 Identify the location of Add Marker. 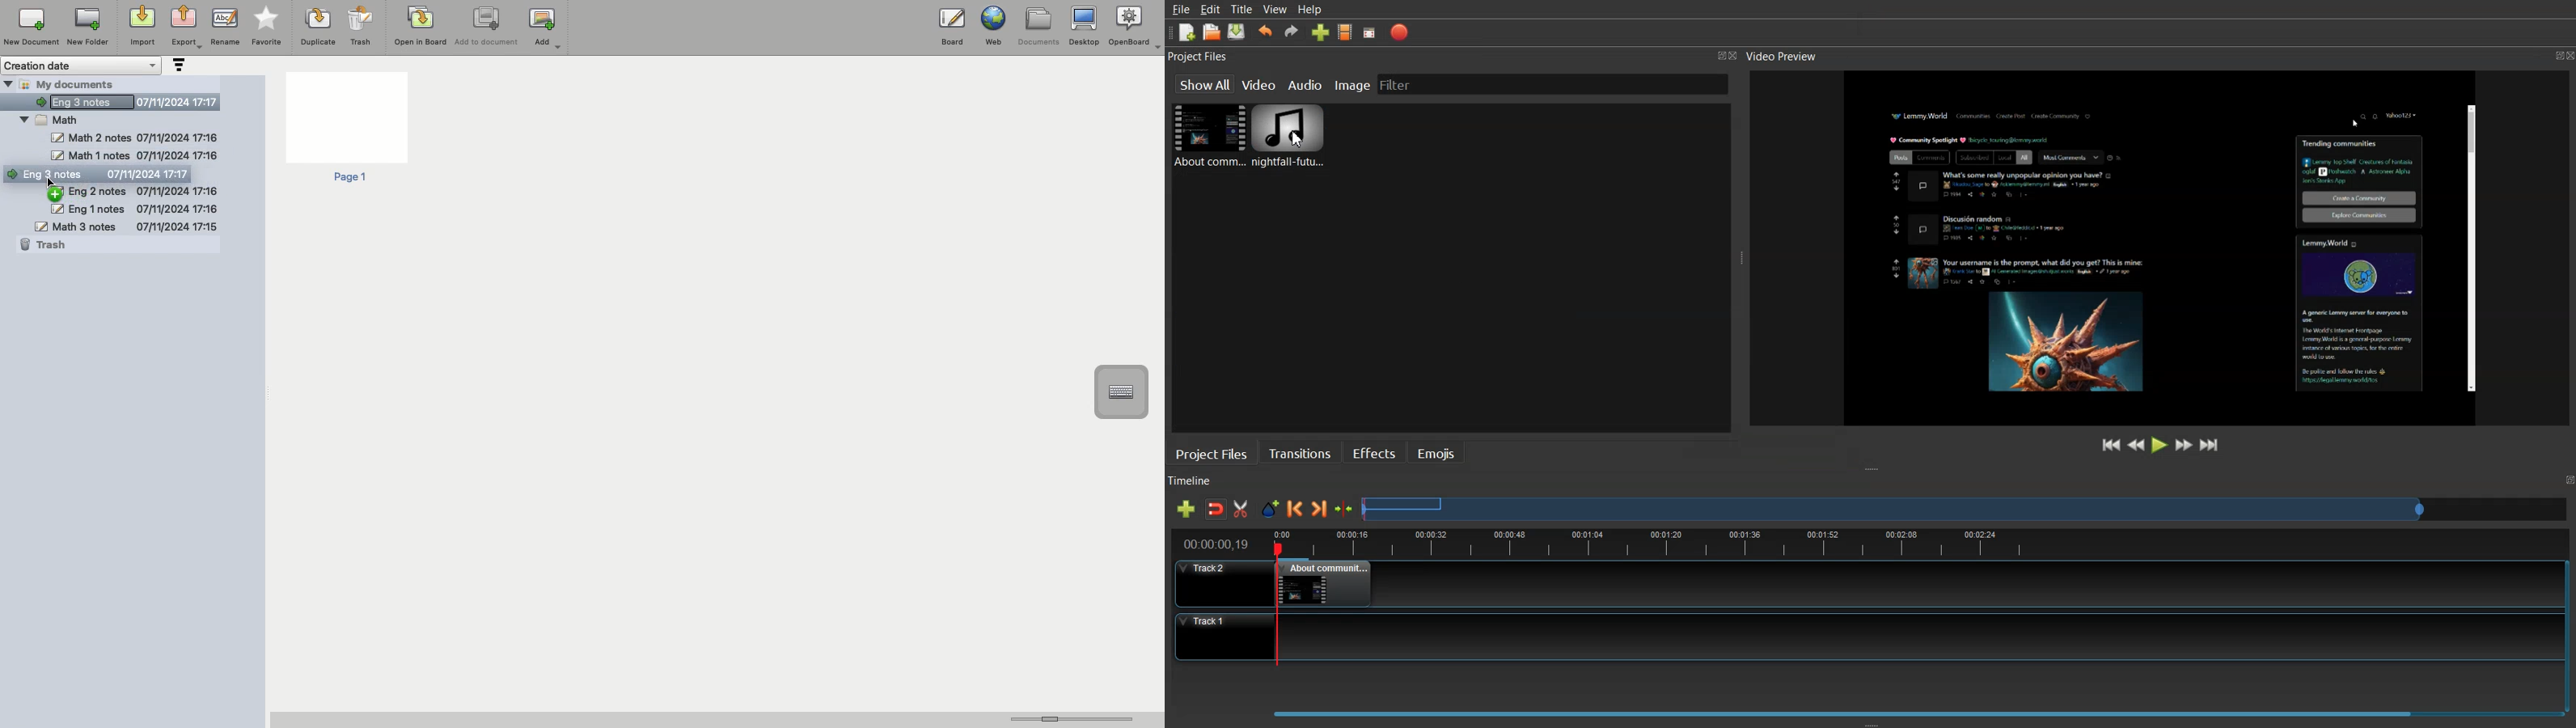
(1270, 509).